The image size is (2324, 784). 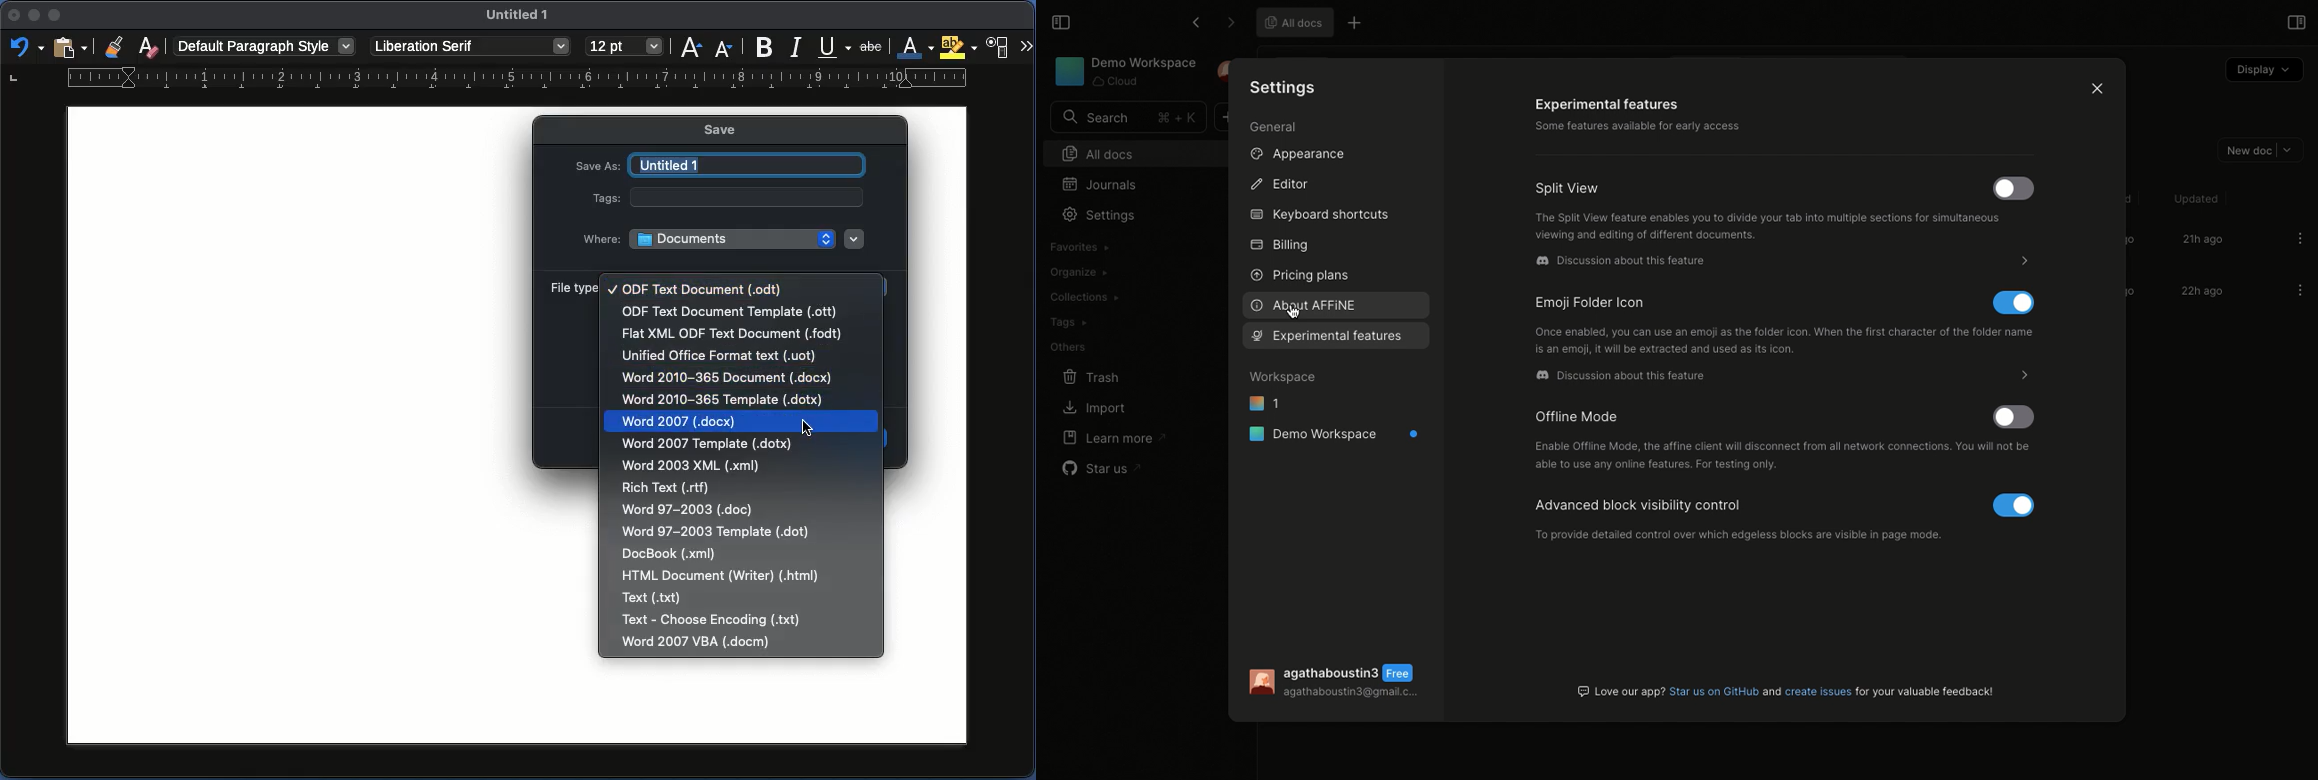 What do you see at coordinates (732, 335) in the screenshot?
I see `fodt` at bounding box center [732, 335].